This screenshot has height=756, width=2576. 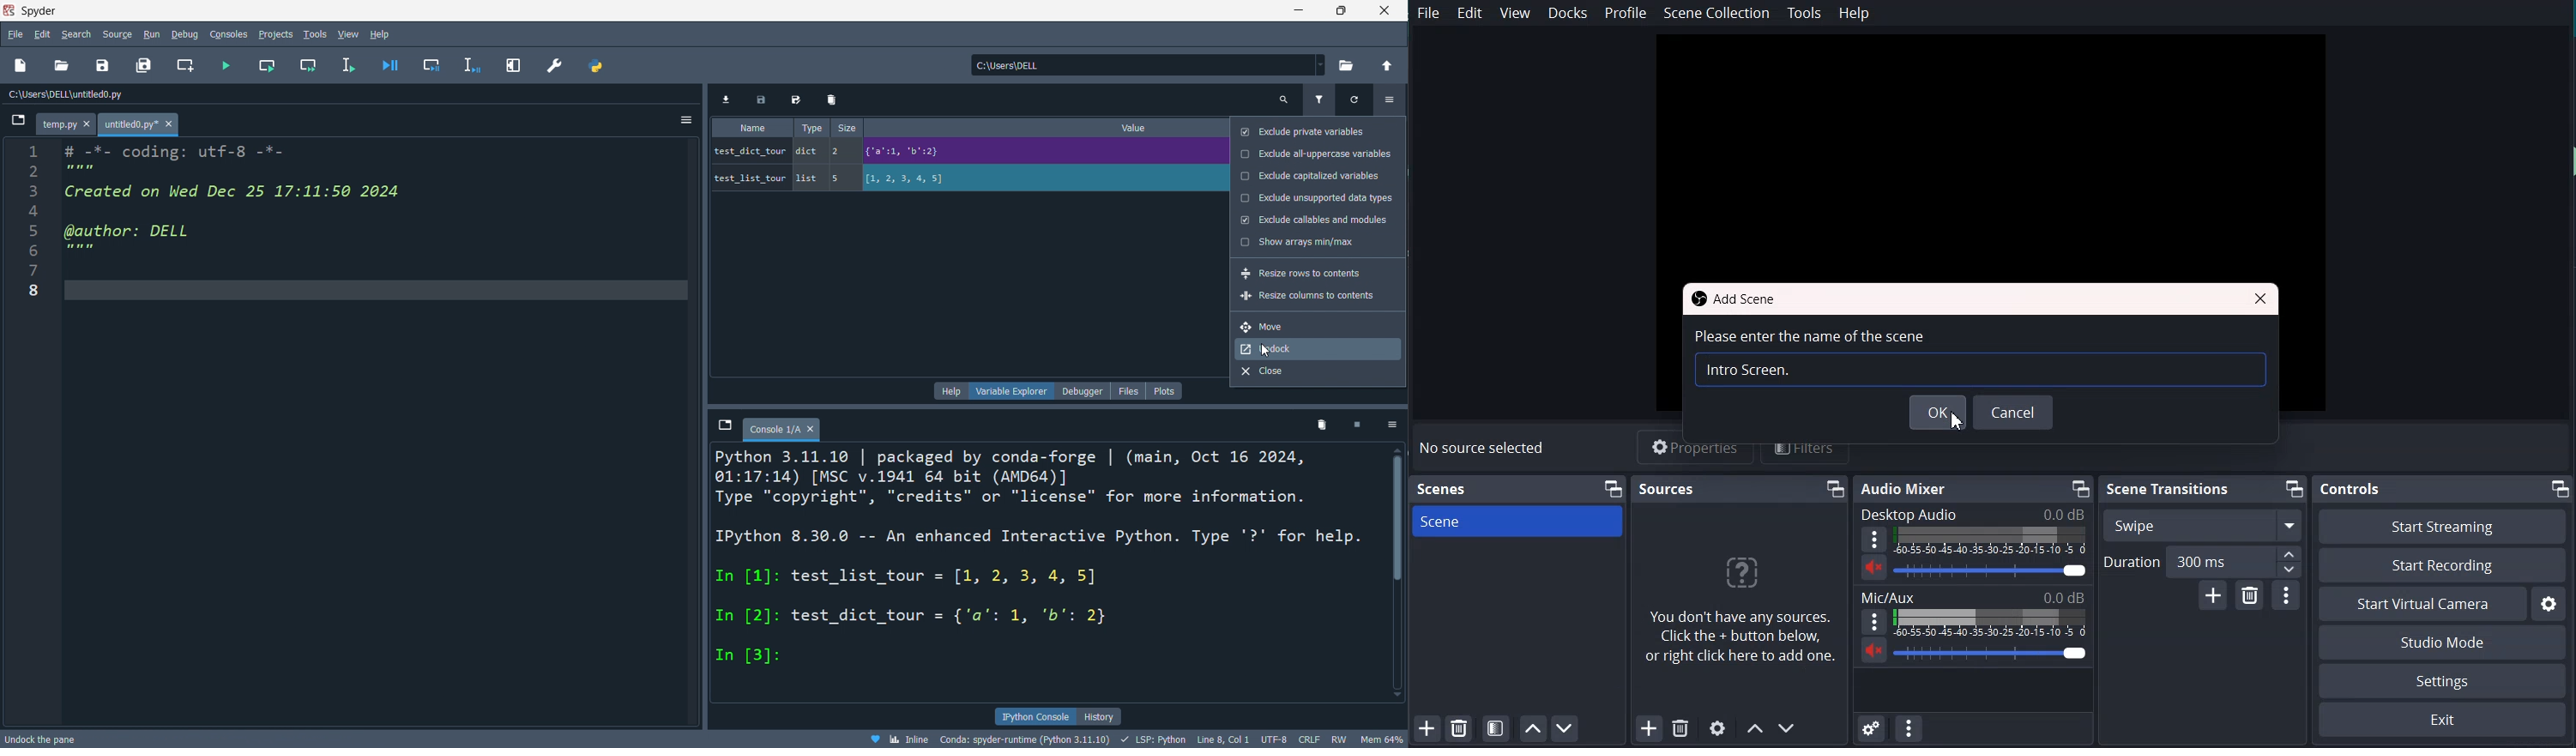 I want to click on Help, so click(x=1855, y=13).